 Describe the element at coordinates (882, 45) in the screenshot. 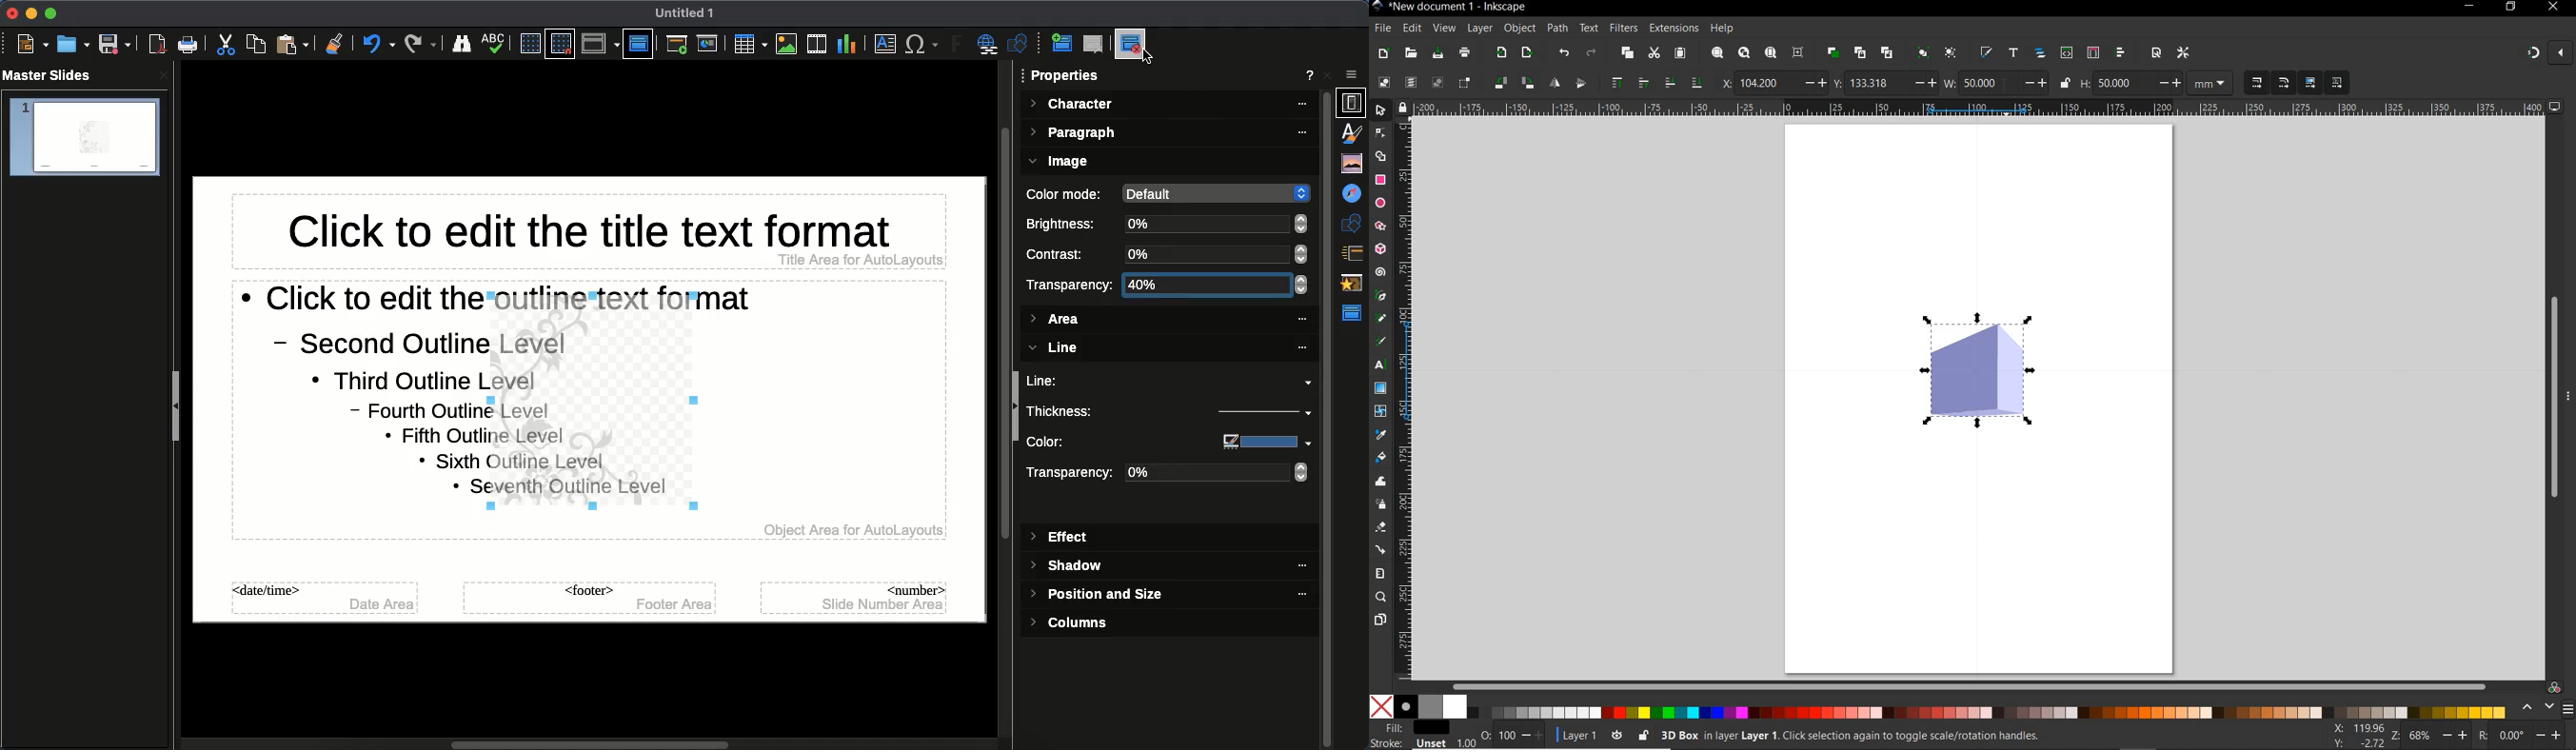

I see `Textbox` at that location.